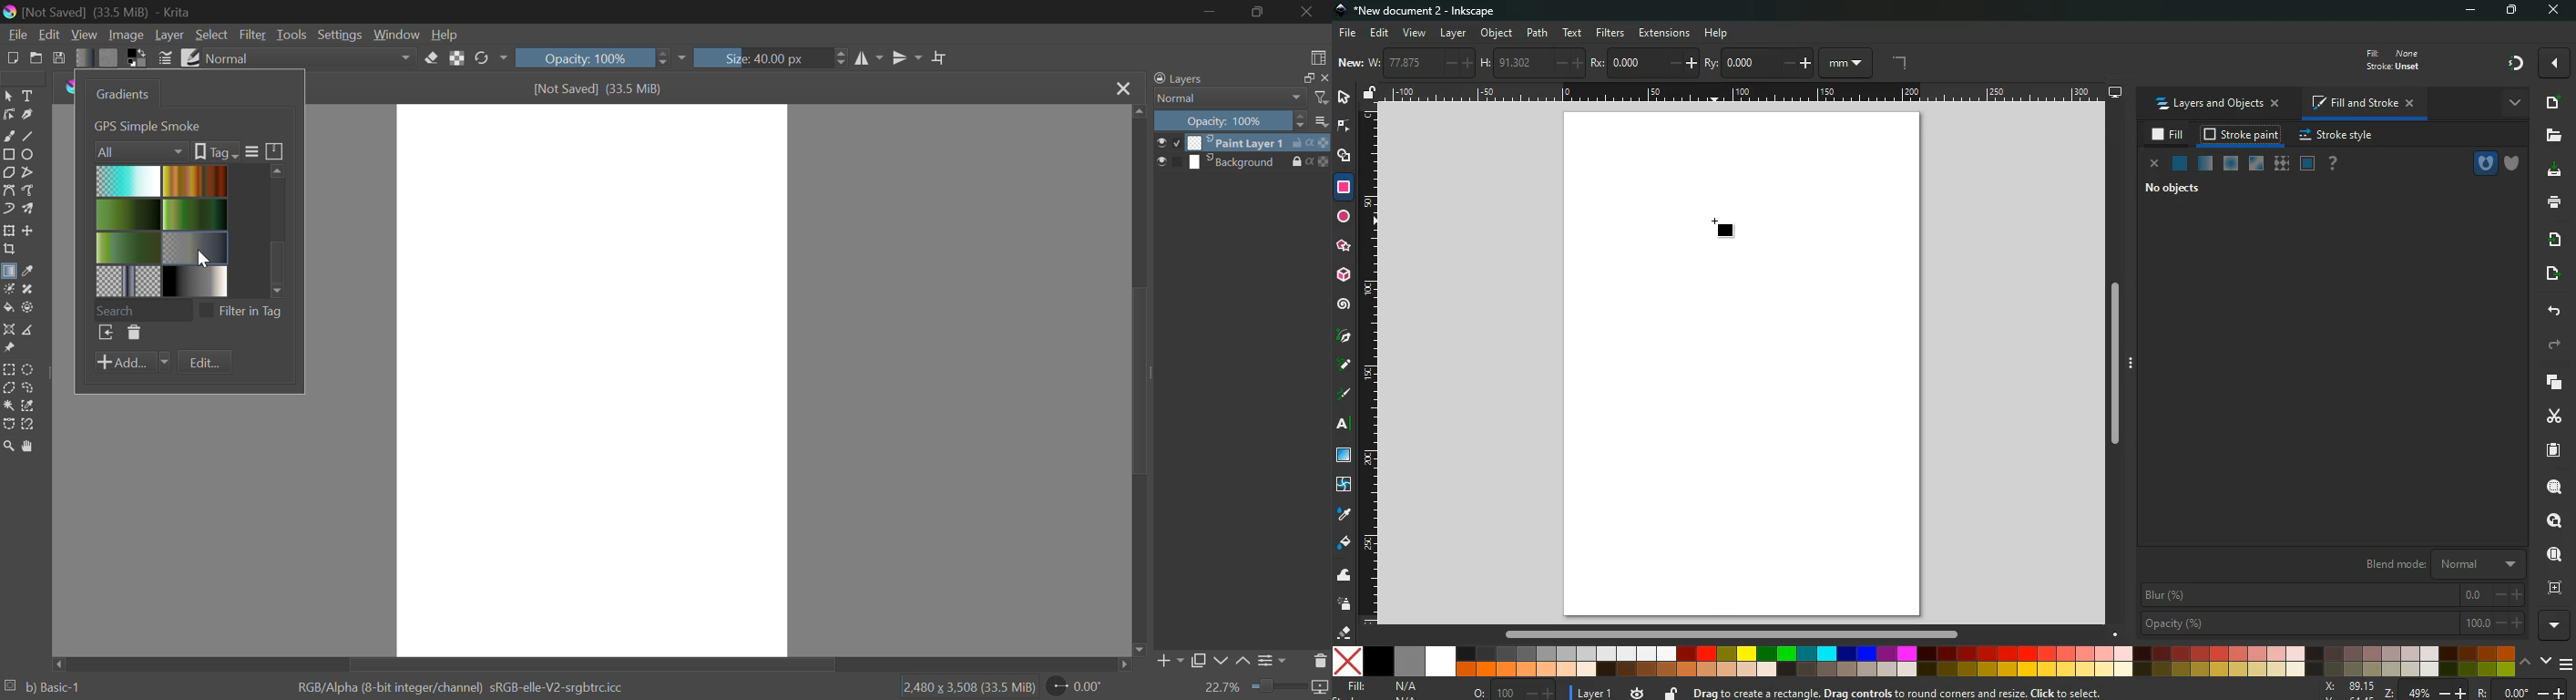 The height and width of the screenshot is (700, 2576). Describe the element at coordinates (28, 231) in the screenshot. I see `Move Layer` at that location.